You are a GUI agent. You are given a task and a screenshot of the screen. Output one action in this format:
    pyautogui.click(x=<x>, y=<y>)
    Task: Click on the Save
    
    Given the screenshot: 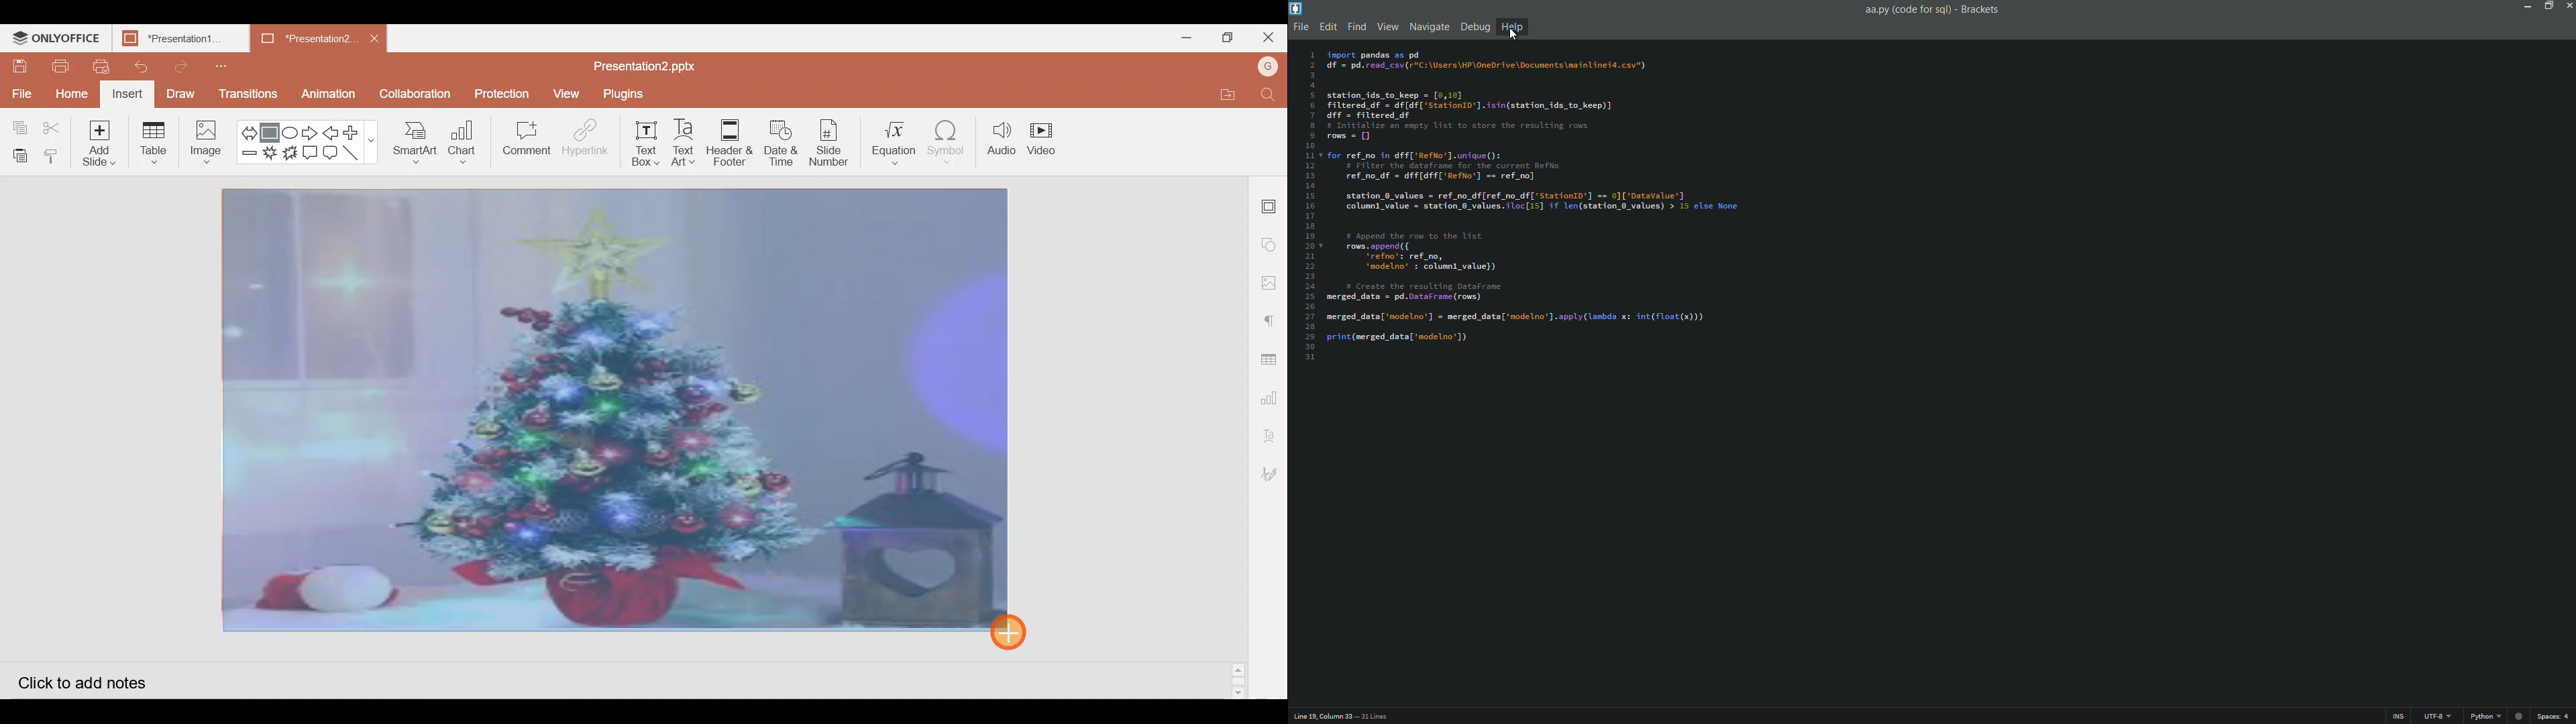 What is the action you would take?
    pyautogui.click(x=19, y=66)
    